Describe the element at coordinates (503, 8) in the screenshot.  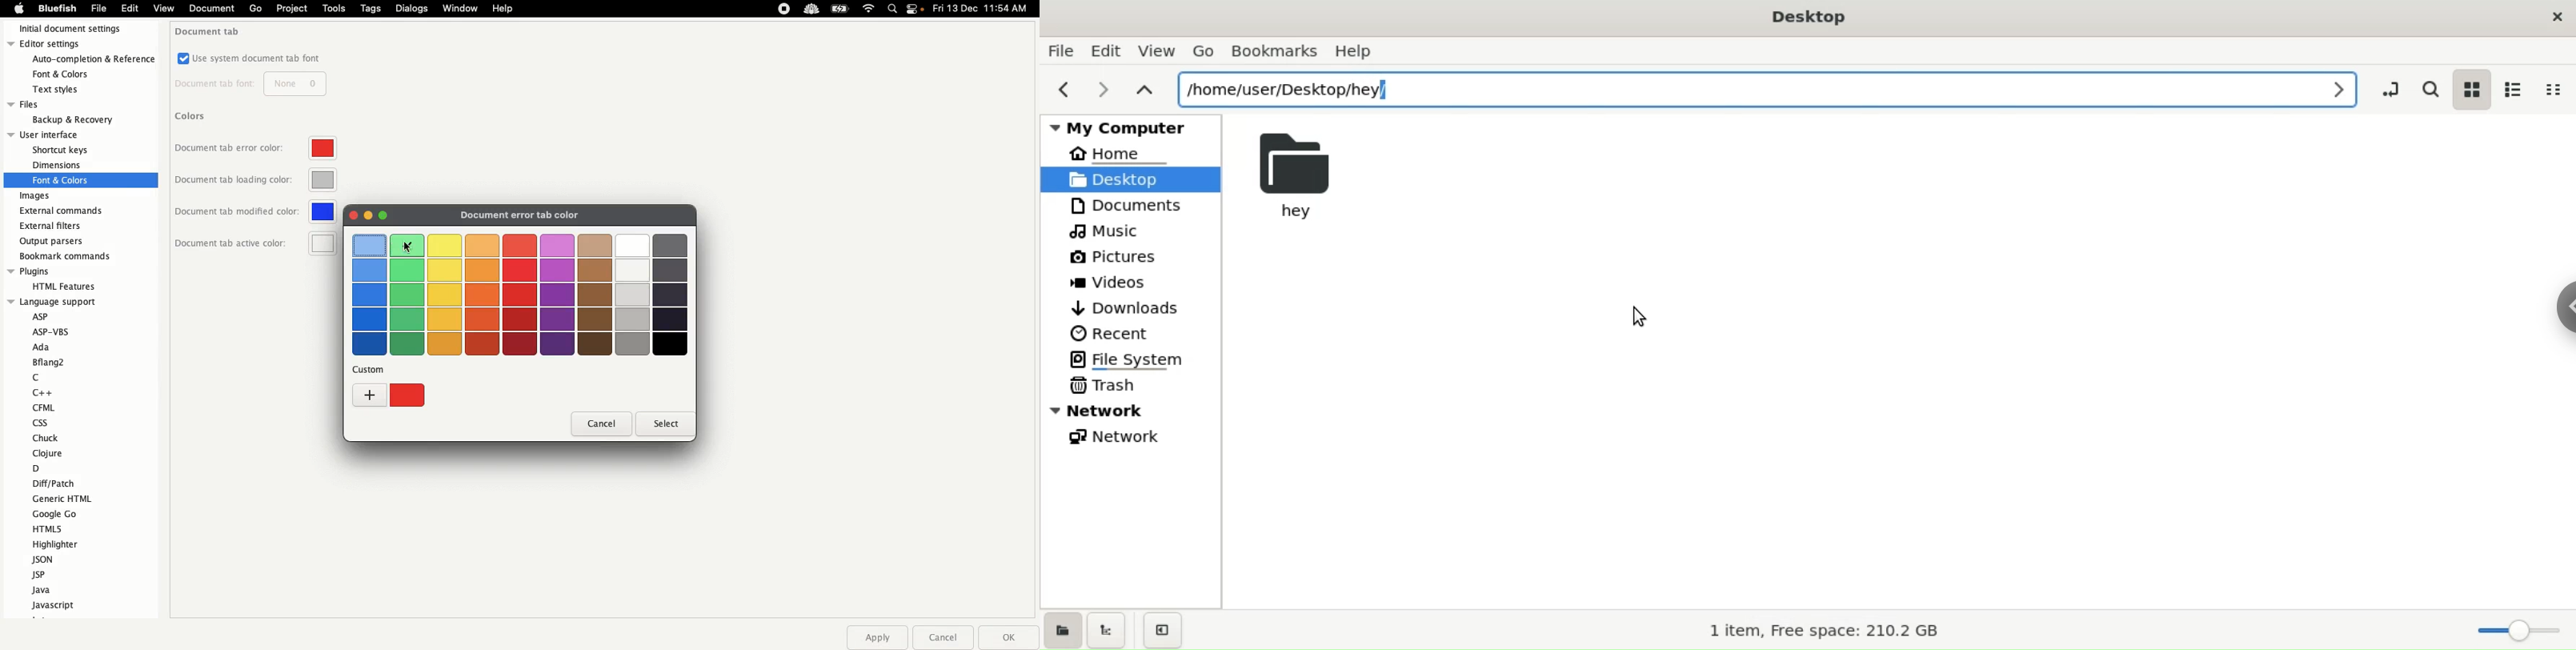
I see `Help` at that location.